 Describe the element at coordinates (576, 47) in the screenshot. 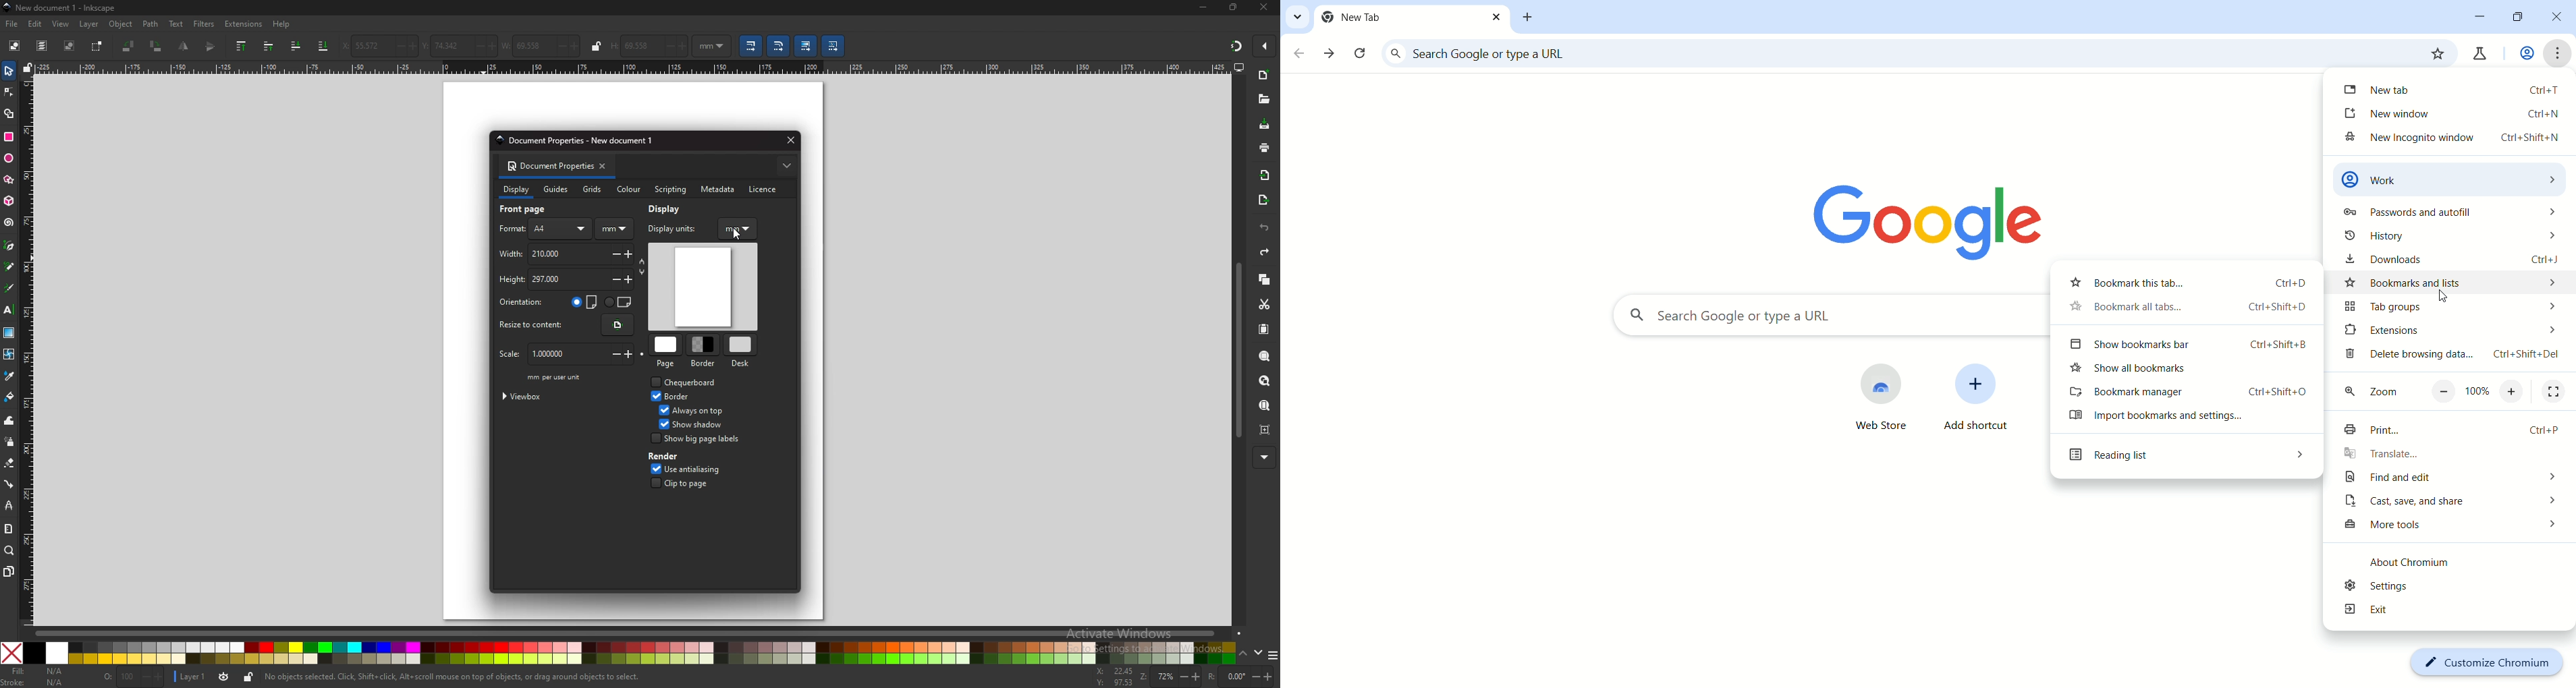

I see `+` at that location.